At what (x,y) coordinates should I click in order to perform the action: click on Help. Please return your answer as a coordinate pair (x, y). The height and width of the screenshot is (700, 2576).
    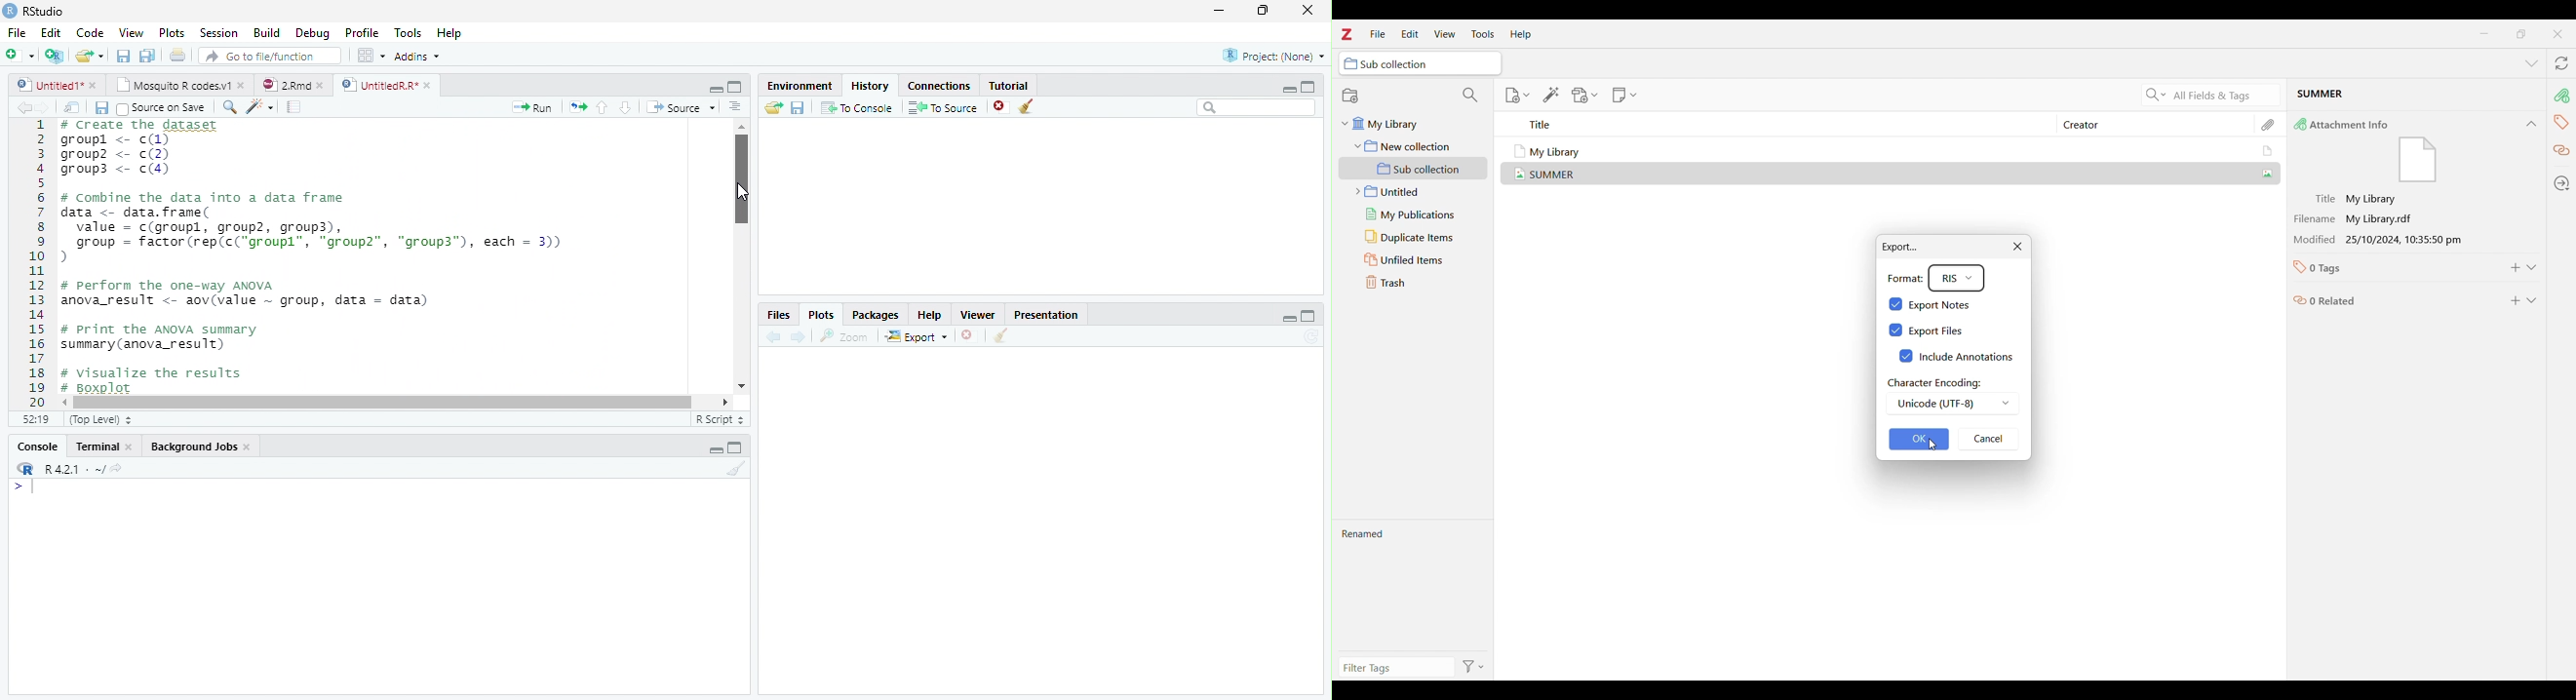
    Looking at the image, I should click on (449, 35).